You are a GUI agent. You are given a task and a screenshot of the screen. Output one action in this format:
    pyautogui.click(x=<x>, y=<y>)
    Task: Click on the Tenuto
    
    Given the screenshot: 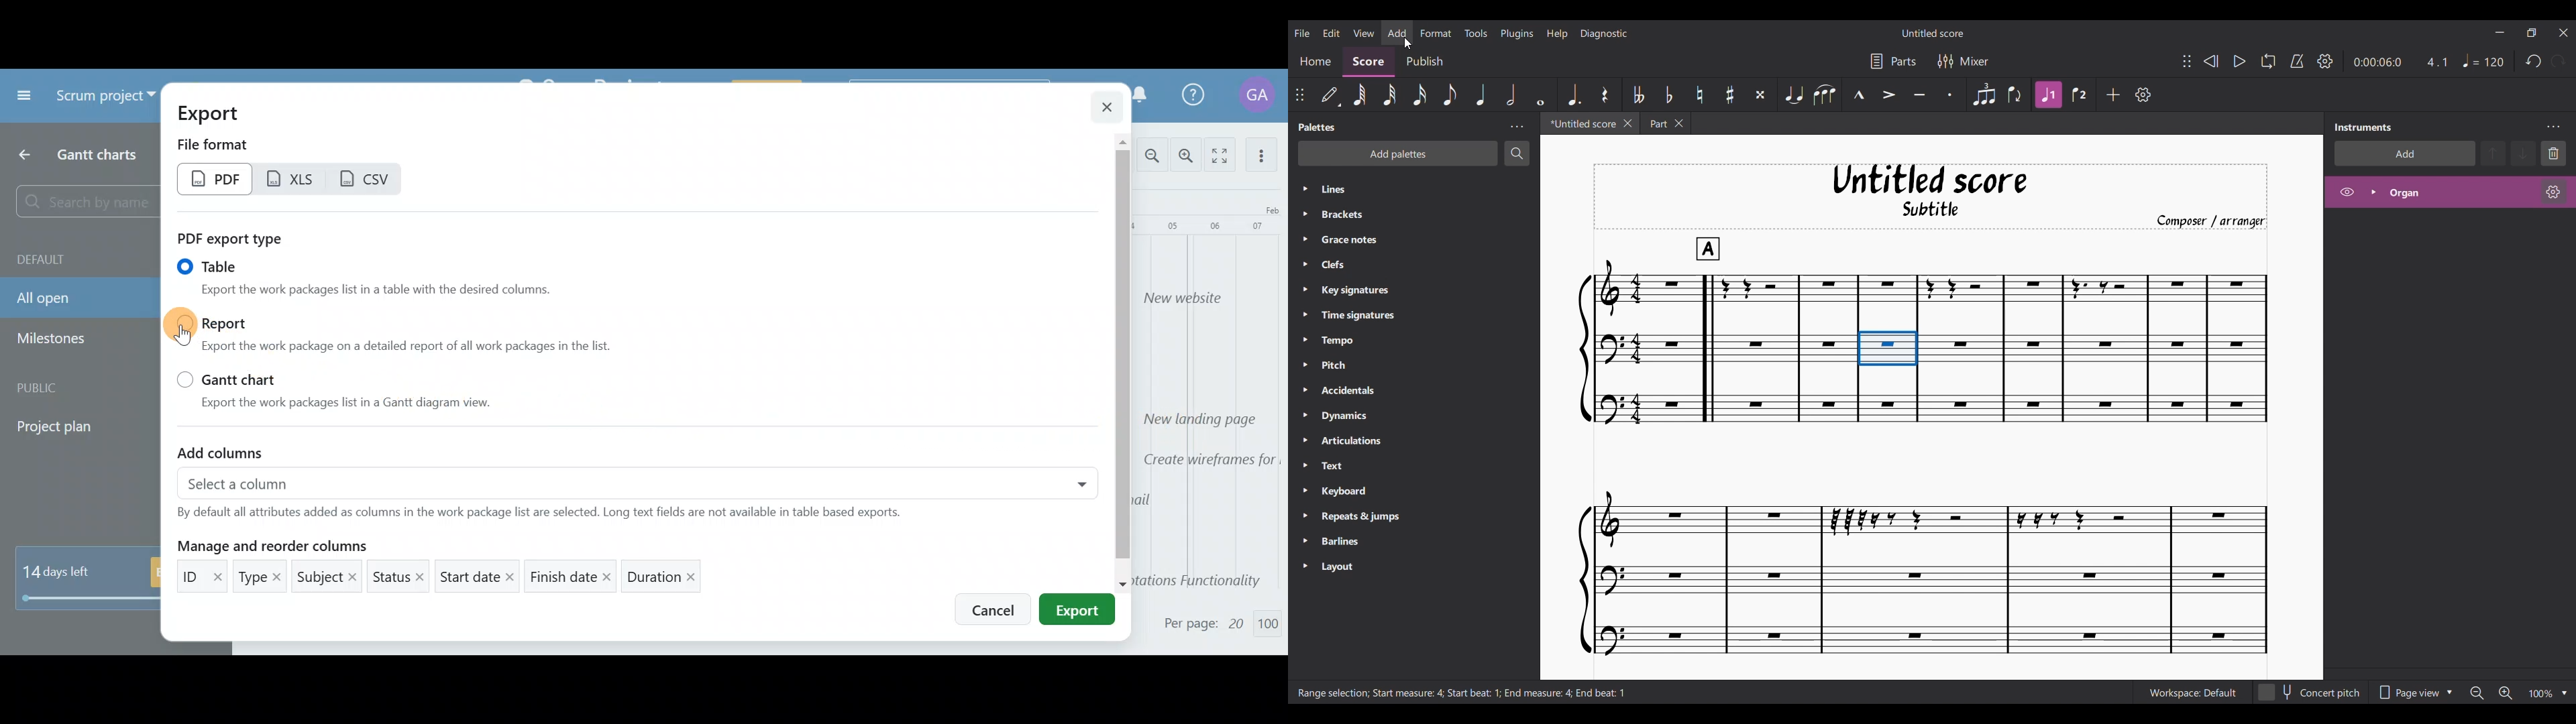 What is the action you would take?
    pyautogui.click(x=1919, y=96)
    